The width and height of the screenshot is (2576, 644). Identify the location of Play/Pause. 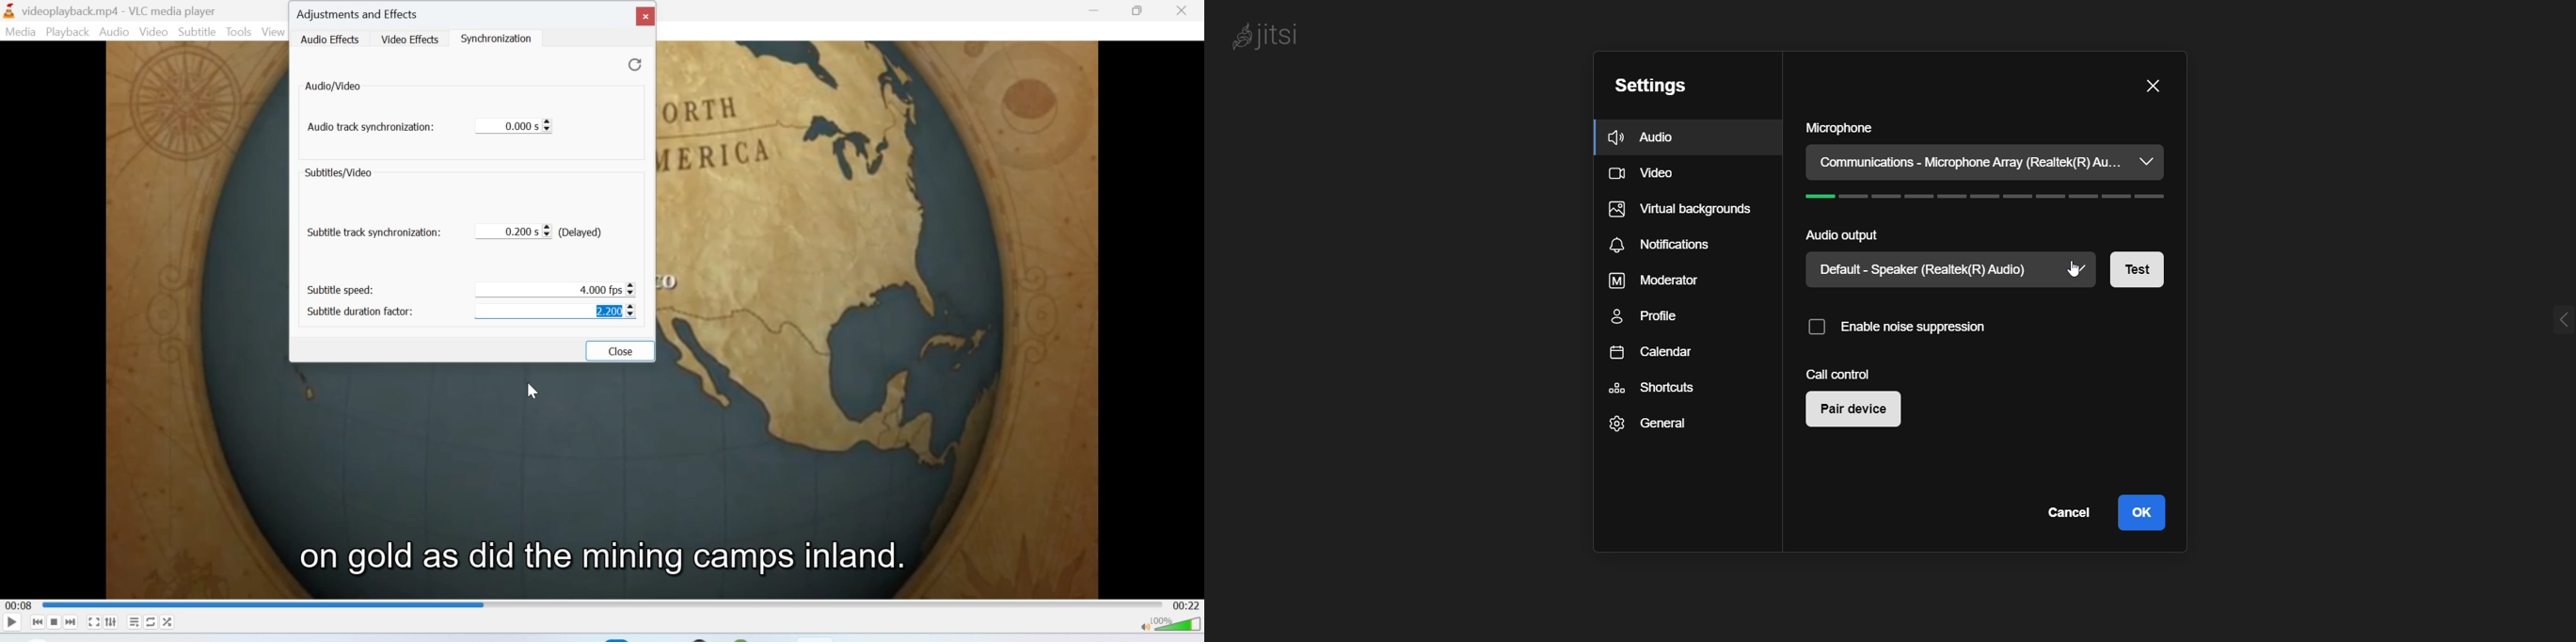
(12, 622).